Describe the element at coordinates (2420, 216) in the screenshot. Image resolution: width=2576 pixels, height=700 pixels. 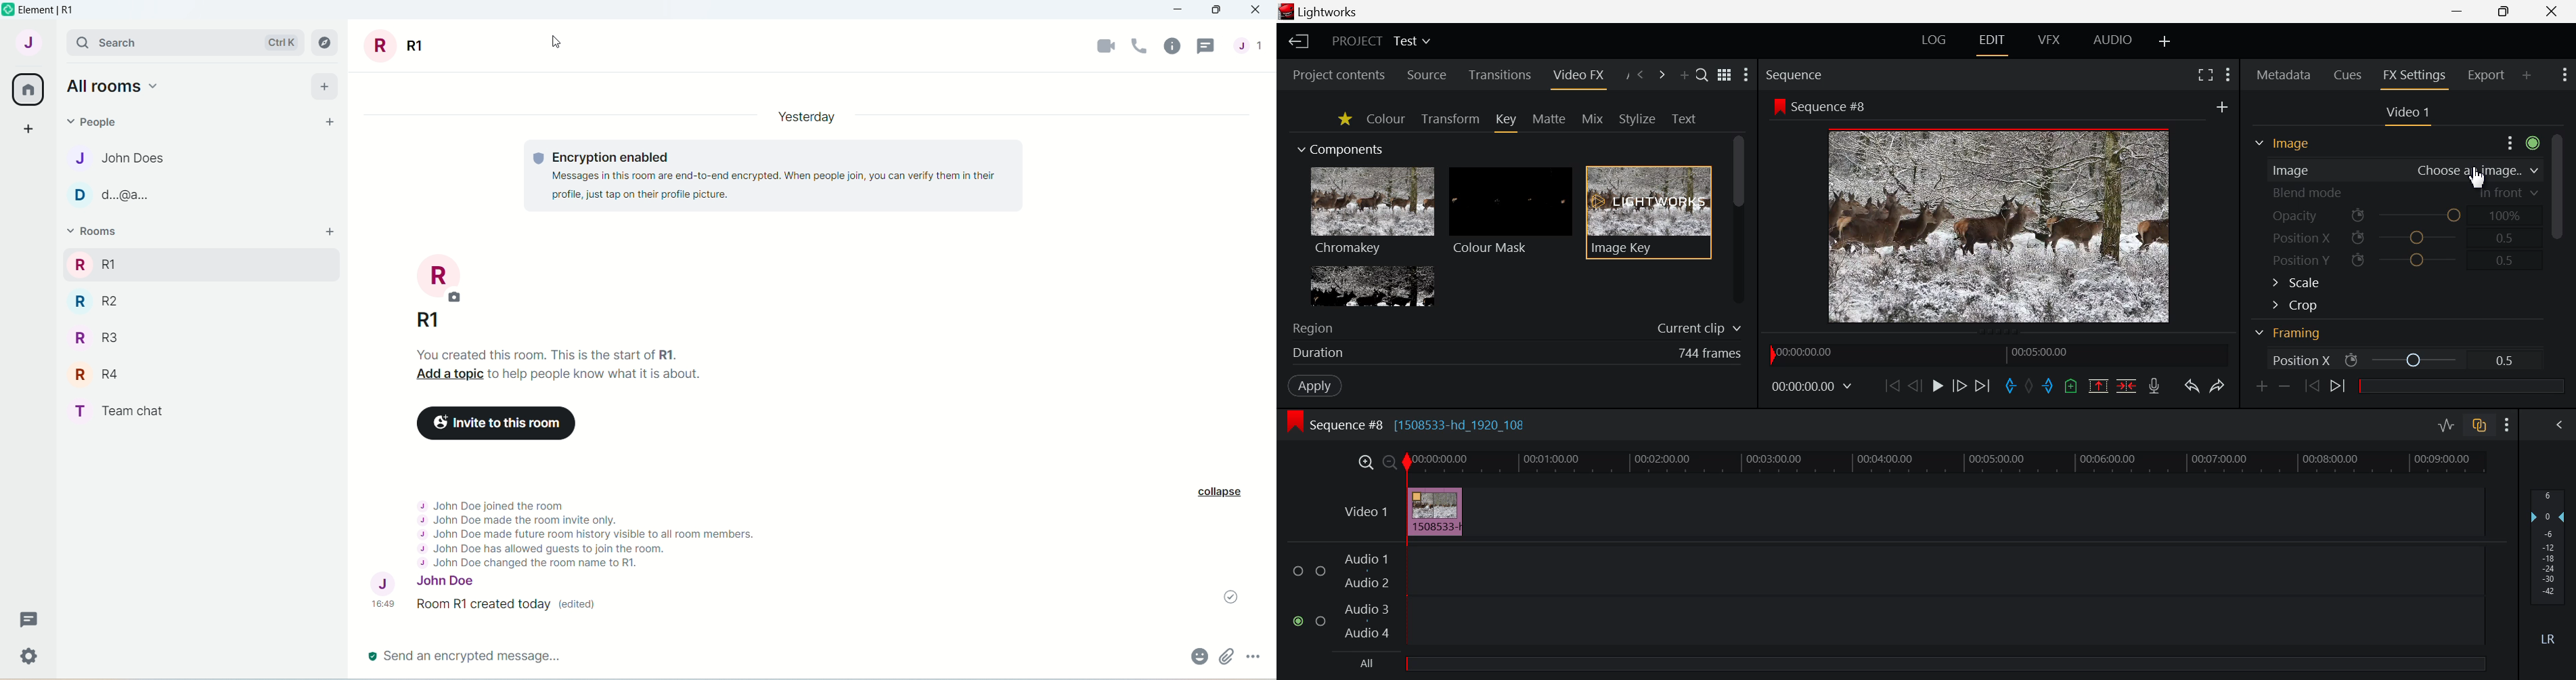
I see `Opacity ` at that location.